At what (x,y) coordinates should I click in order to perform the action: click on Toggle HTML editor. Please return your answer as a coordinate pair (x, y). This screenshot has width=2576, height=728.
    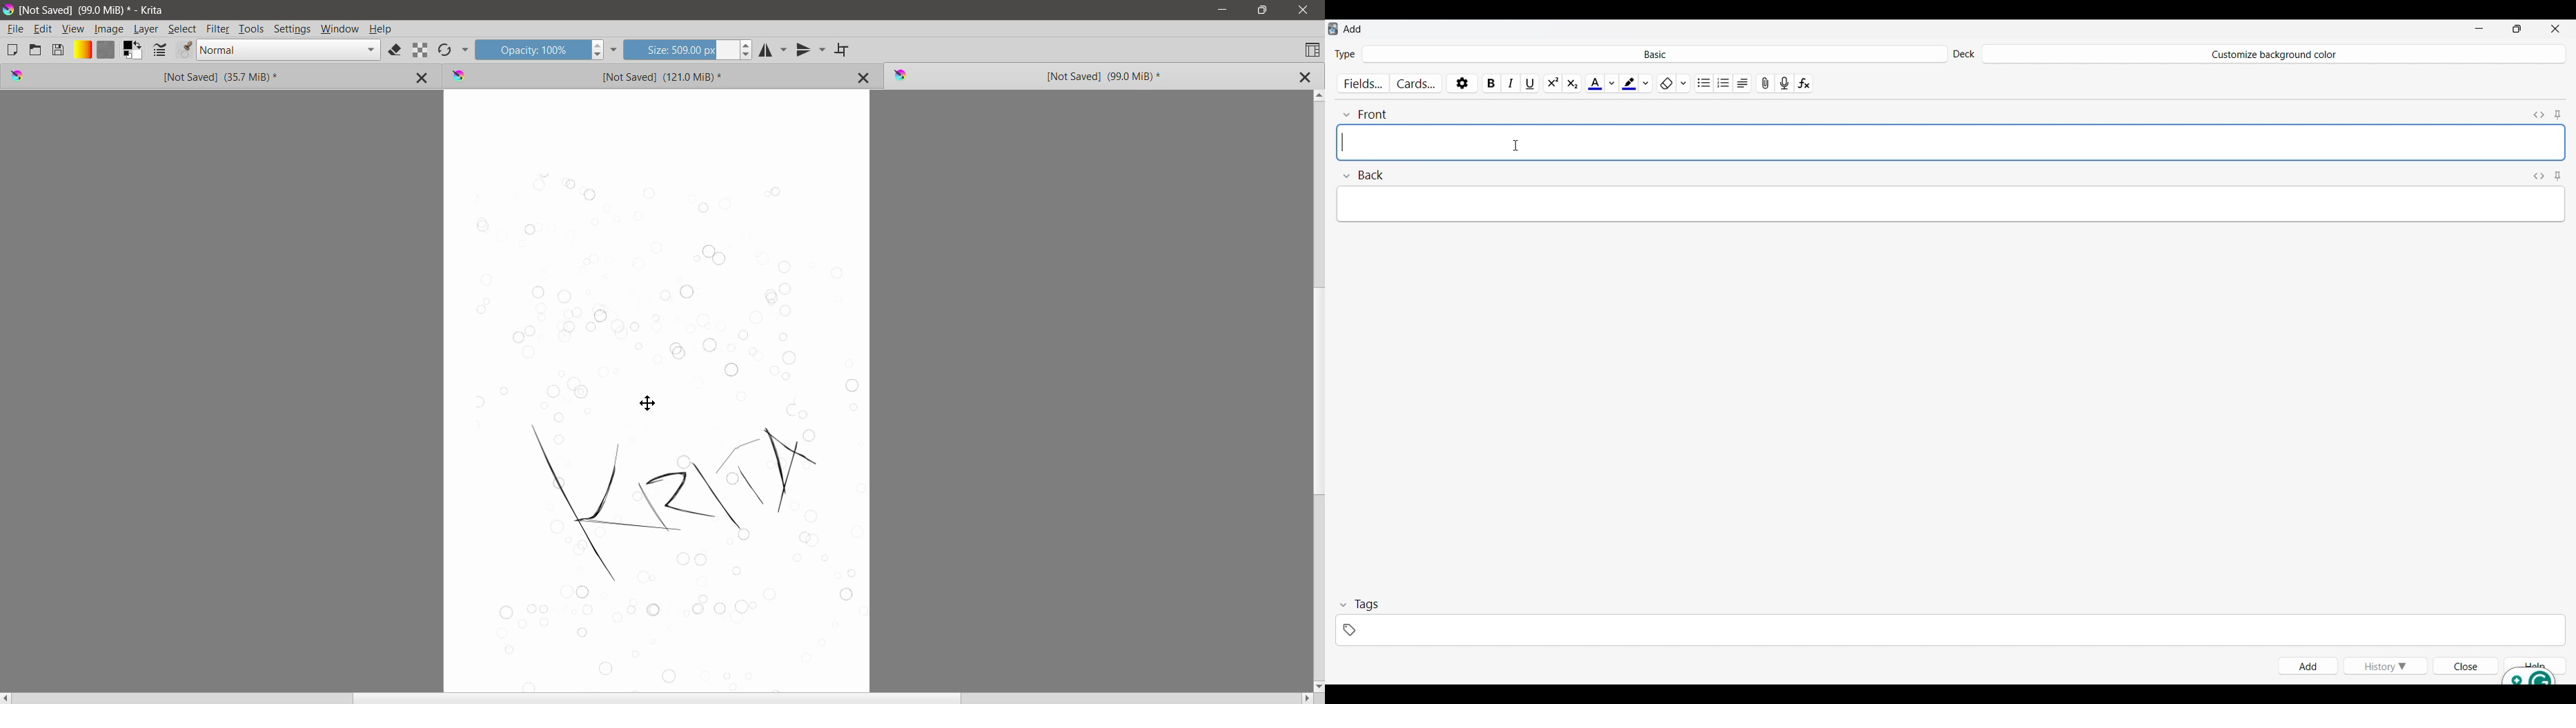
    Looking at the image, I should click on (2540, 175).